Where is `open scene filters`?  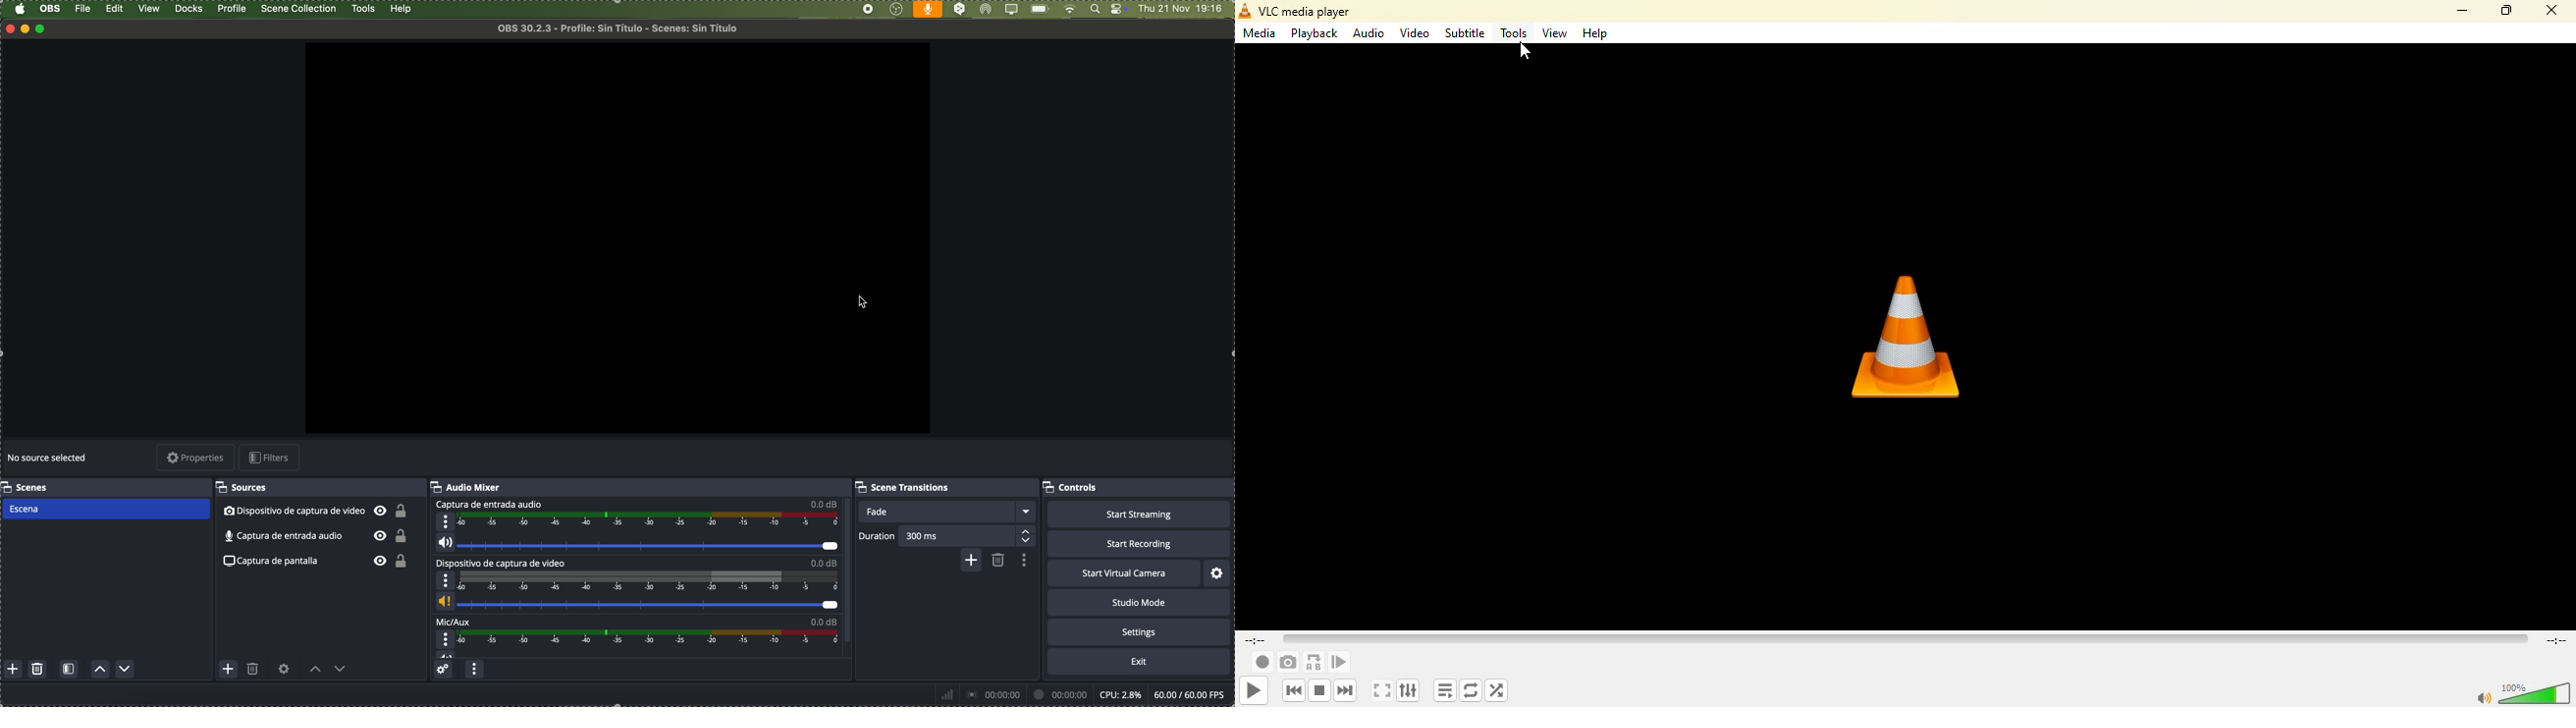 open scene filters is located at coordinates (69, 670).